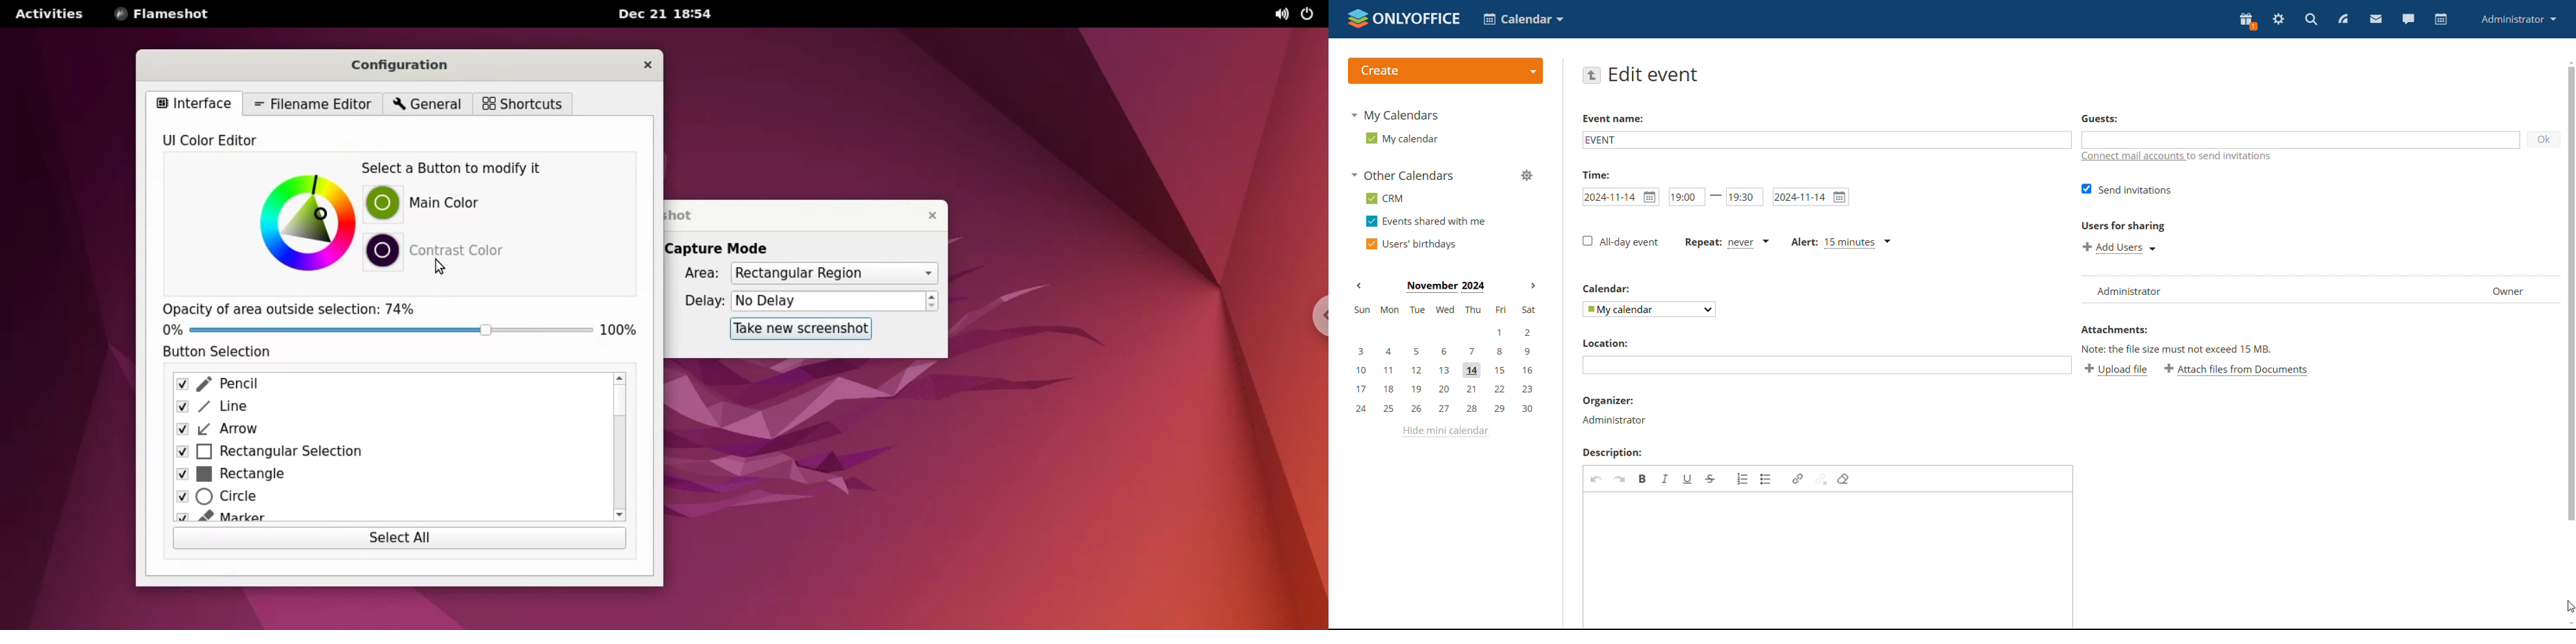 The height and width of the screenshot is (644, 2576). I want to click on start time, so click(1685, 197).